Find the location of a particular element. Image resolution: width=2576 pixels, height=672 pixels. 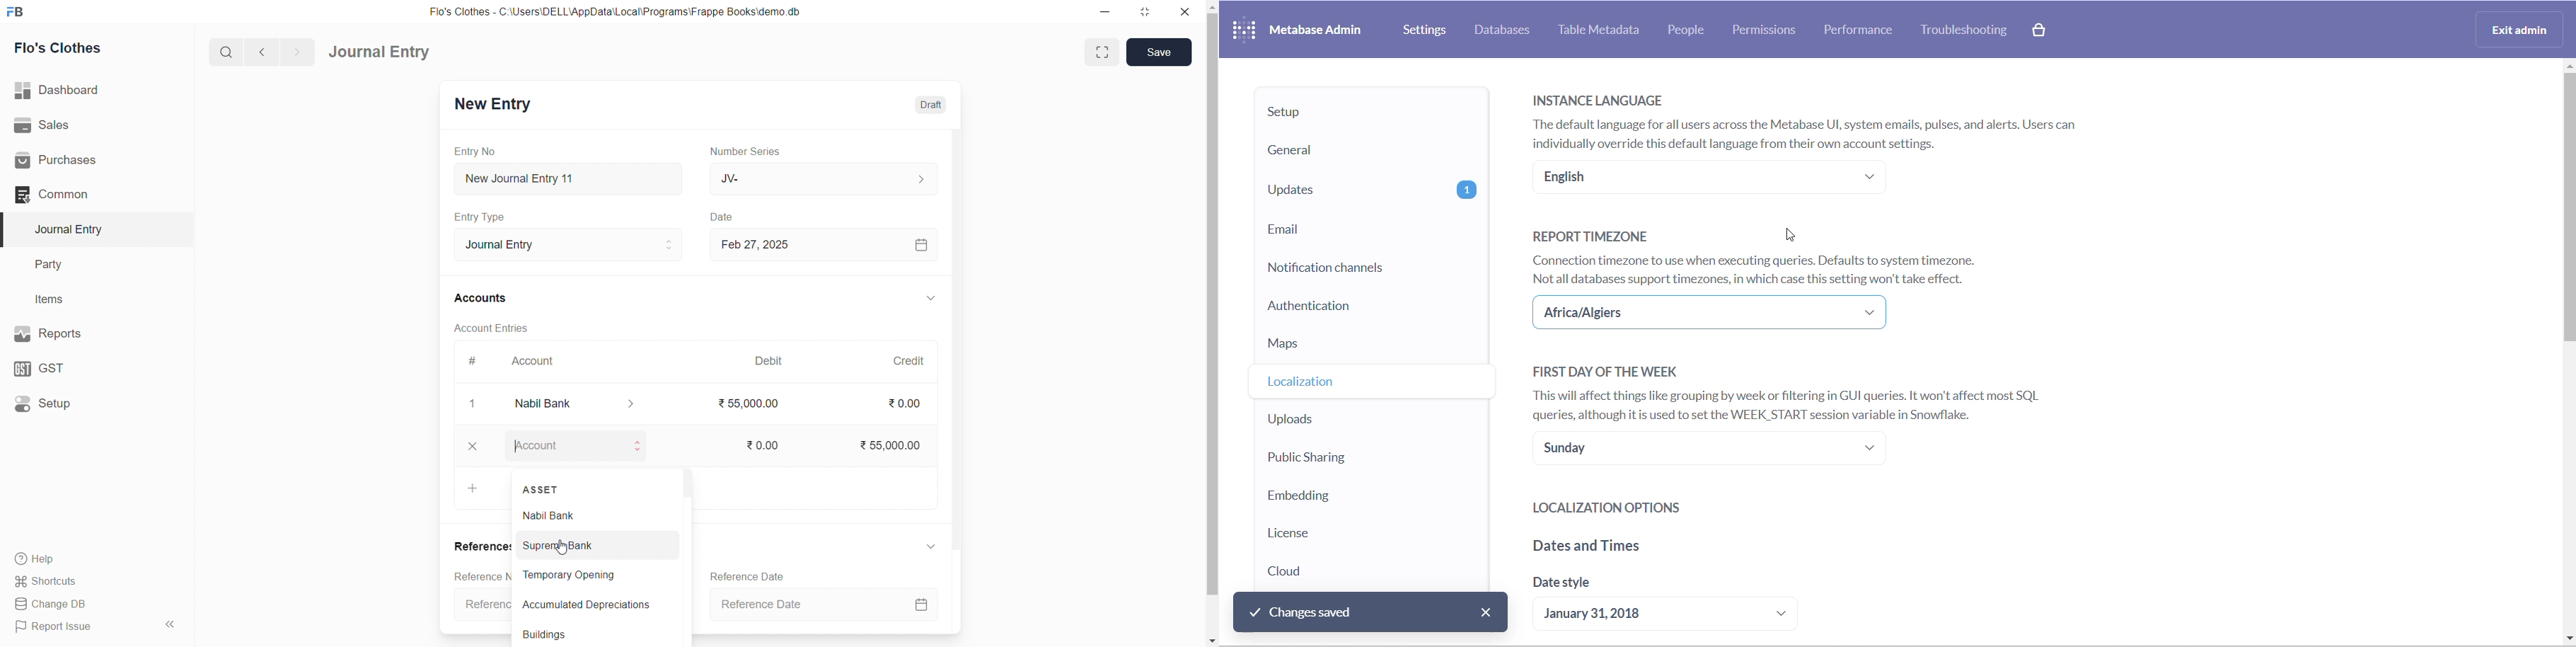

navigate backward is located at coordinates (264, 53).